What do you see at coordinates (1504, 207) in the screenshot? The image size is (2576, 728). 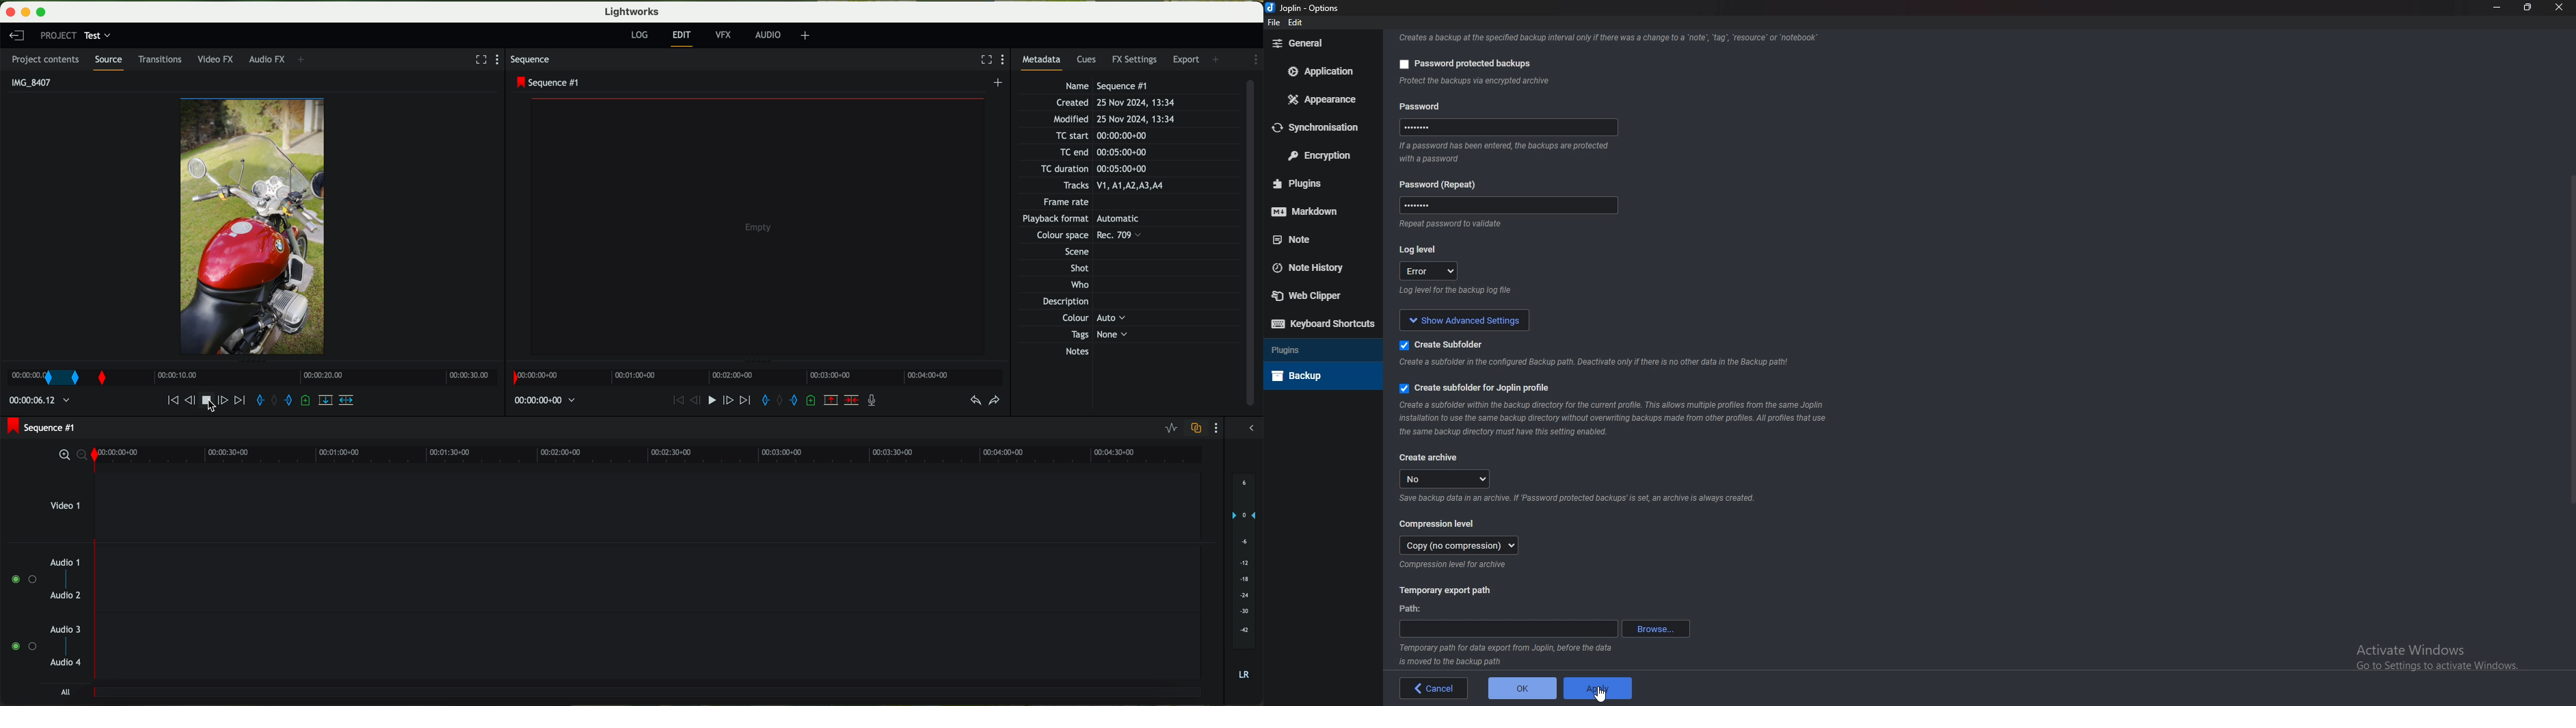 I see `password` at bounding box center [1504, 207].